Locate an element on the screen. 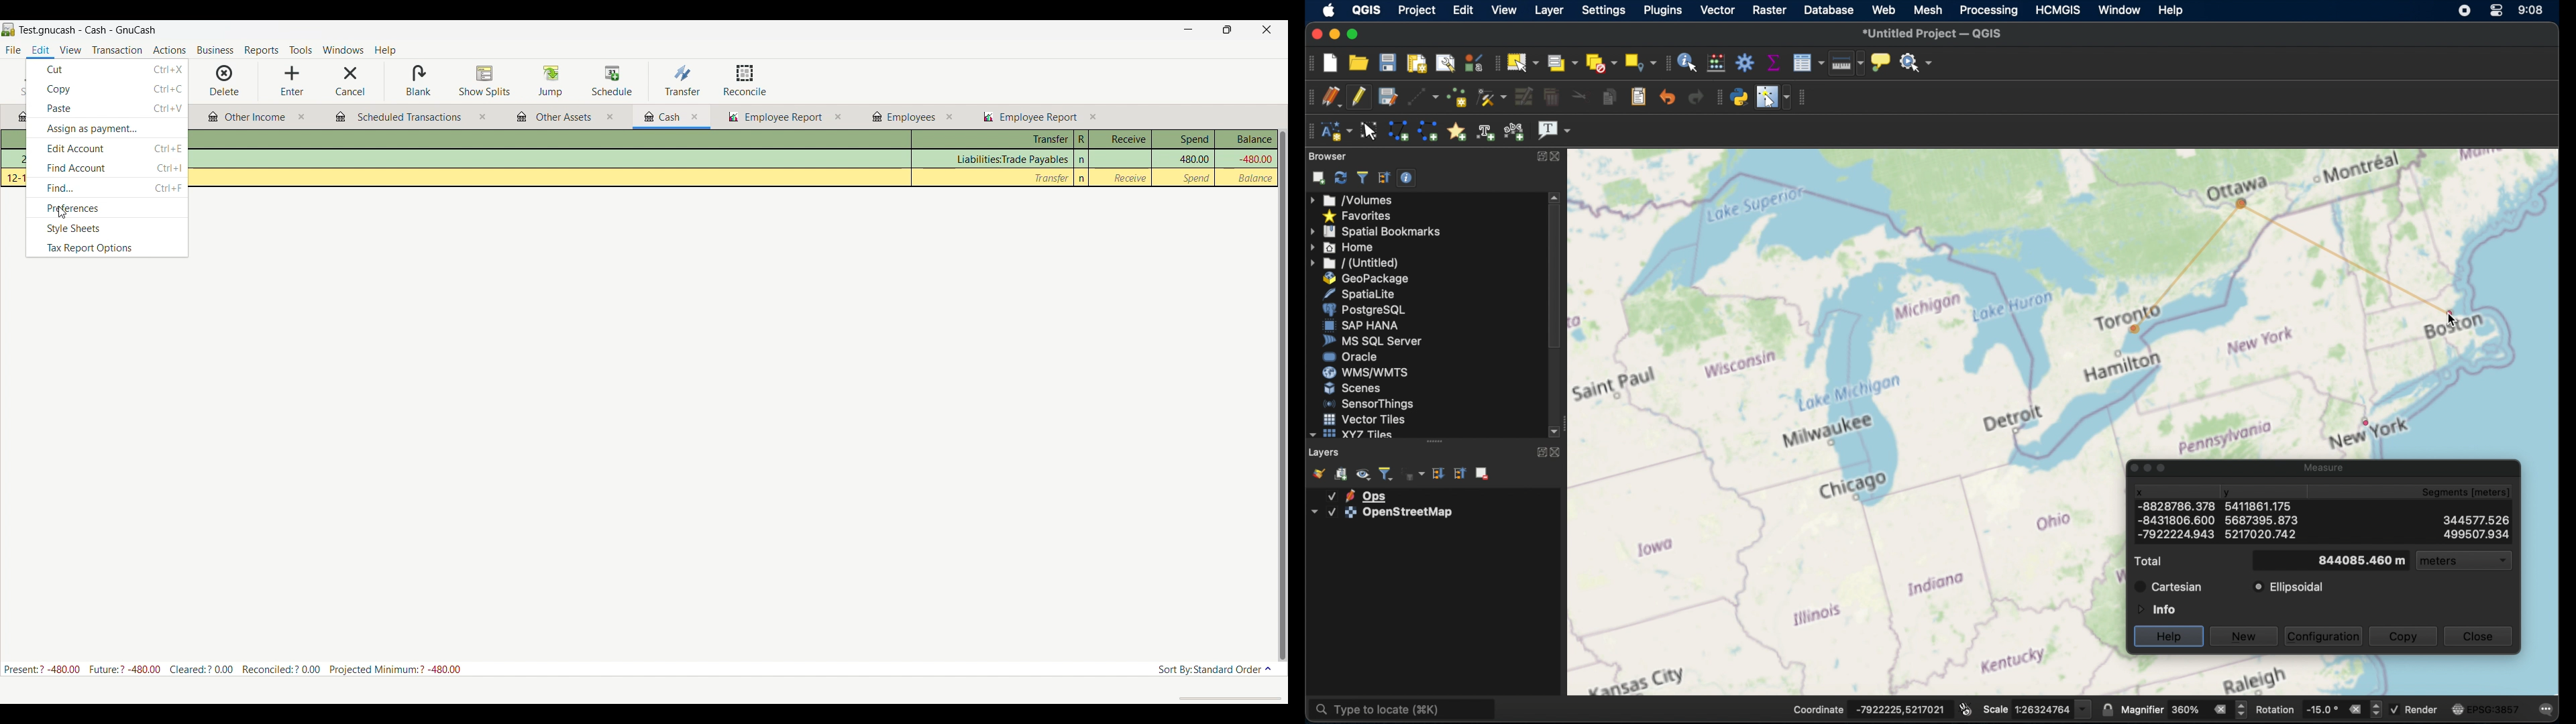  add group is located at coordinates (1342, 474).